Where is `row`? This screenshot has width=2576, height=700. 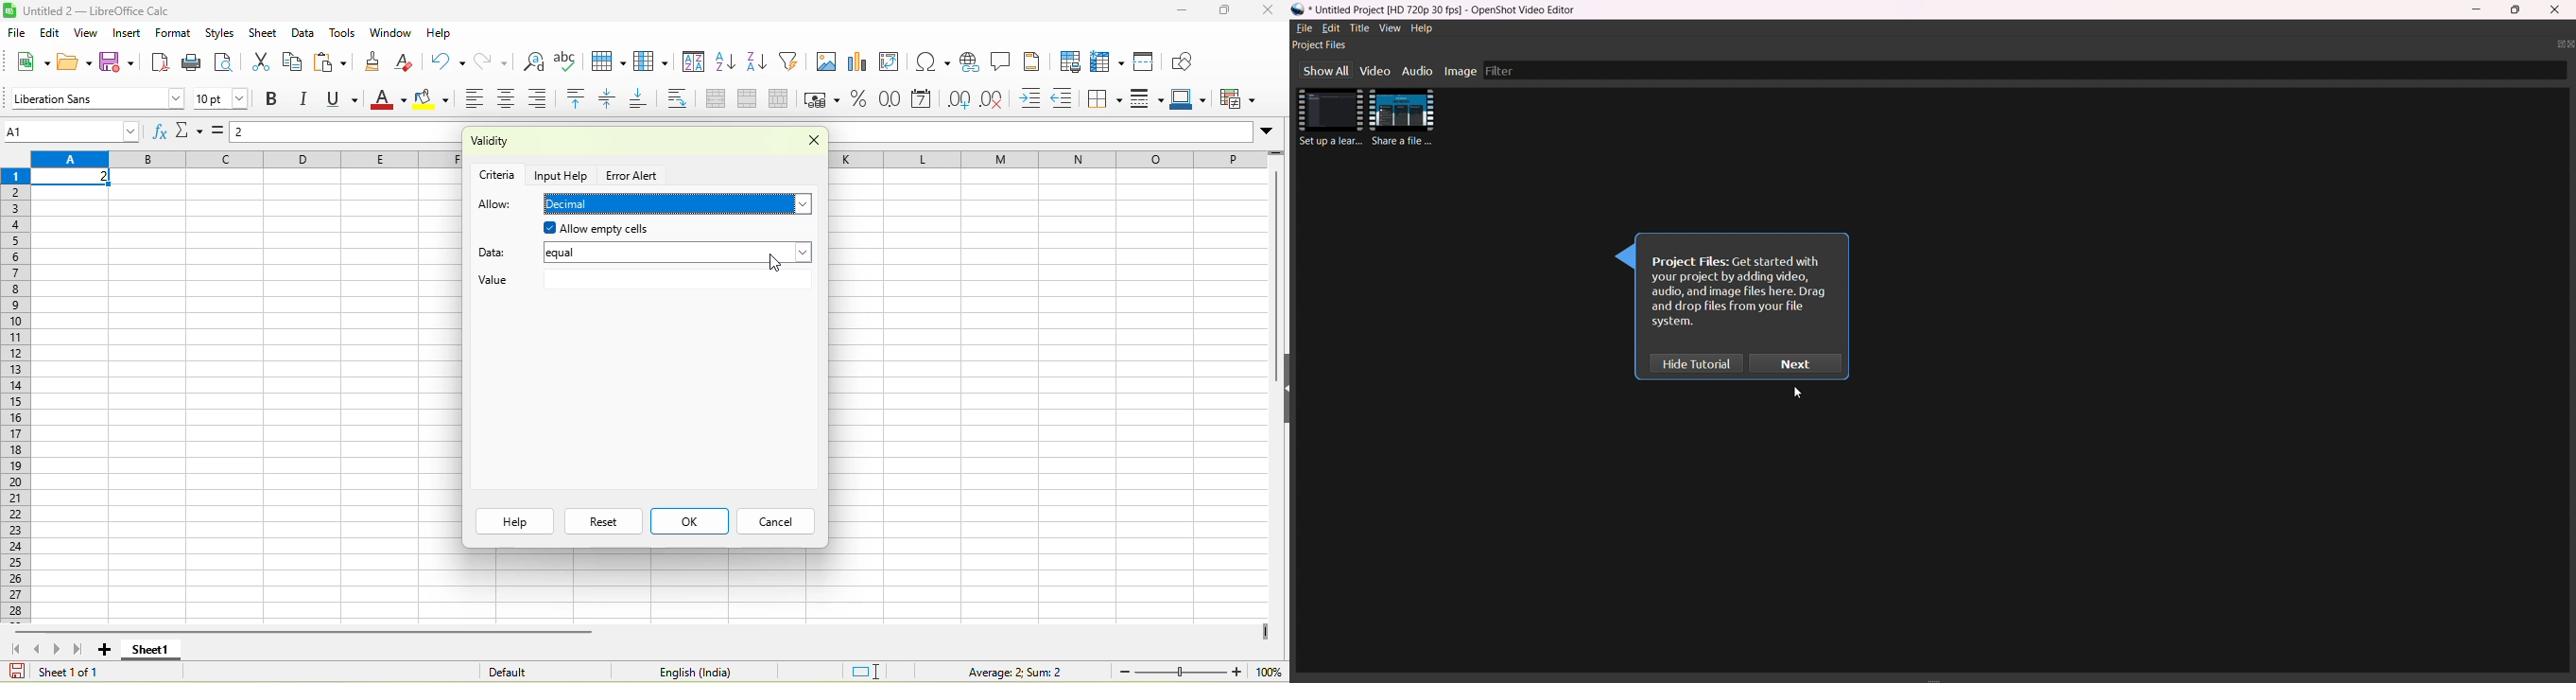
row is located at coordinates (1047, 159).